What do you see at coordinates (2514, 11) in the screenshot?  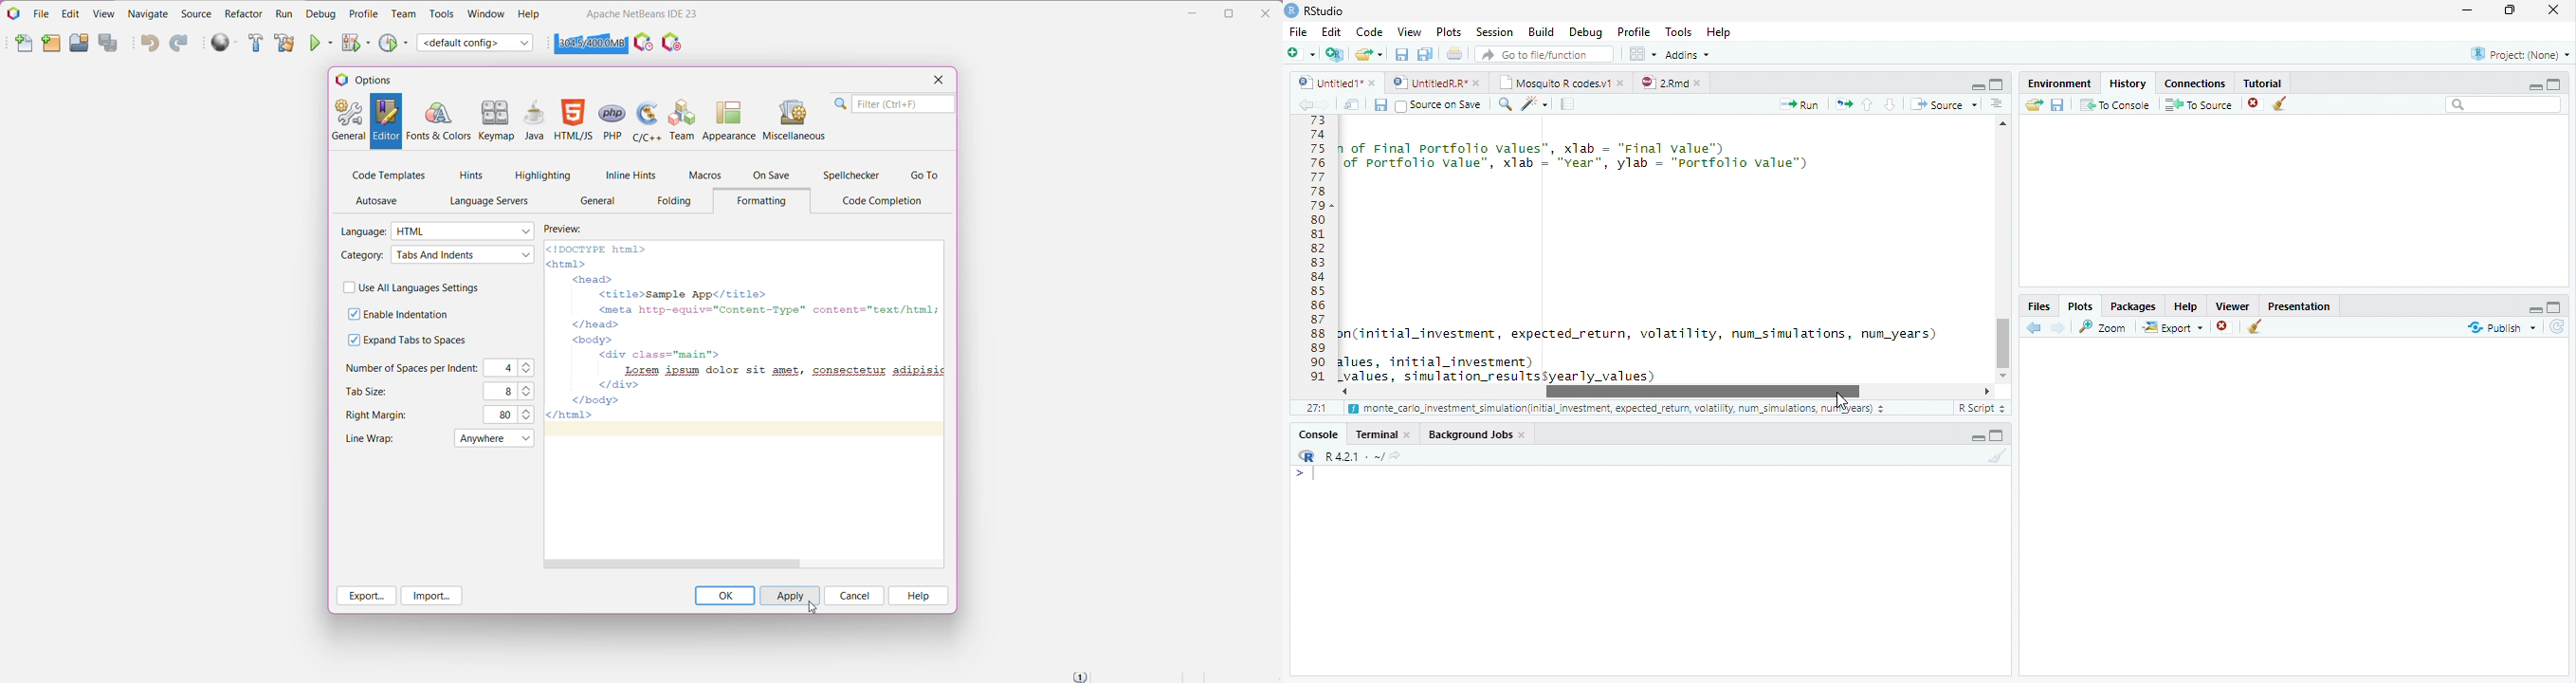 I see `Maximize` at bounding box center [2514, 11].